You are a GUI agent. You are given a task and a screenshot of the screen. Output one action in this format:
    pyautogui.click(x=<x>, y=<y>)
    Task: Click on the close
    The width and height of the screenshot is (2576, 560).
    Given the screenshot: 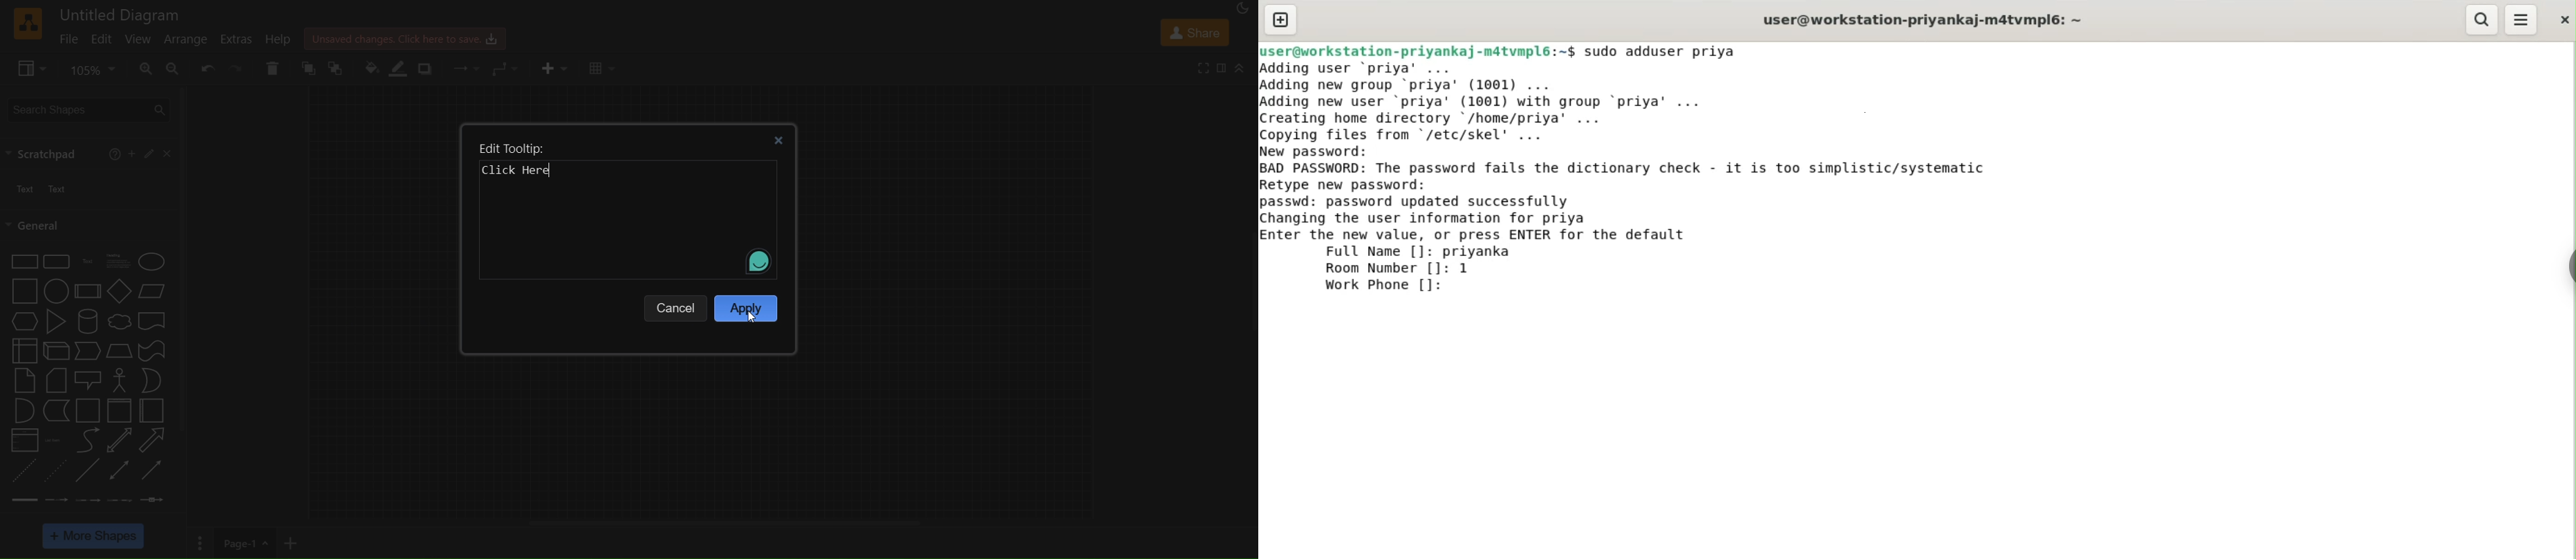 What is the action you would take?
    pyautogui.click(x=165, y=154)
    